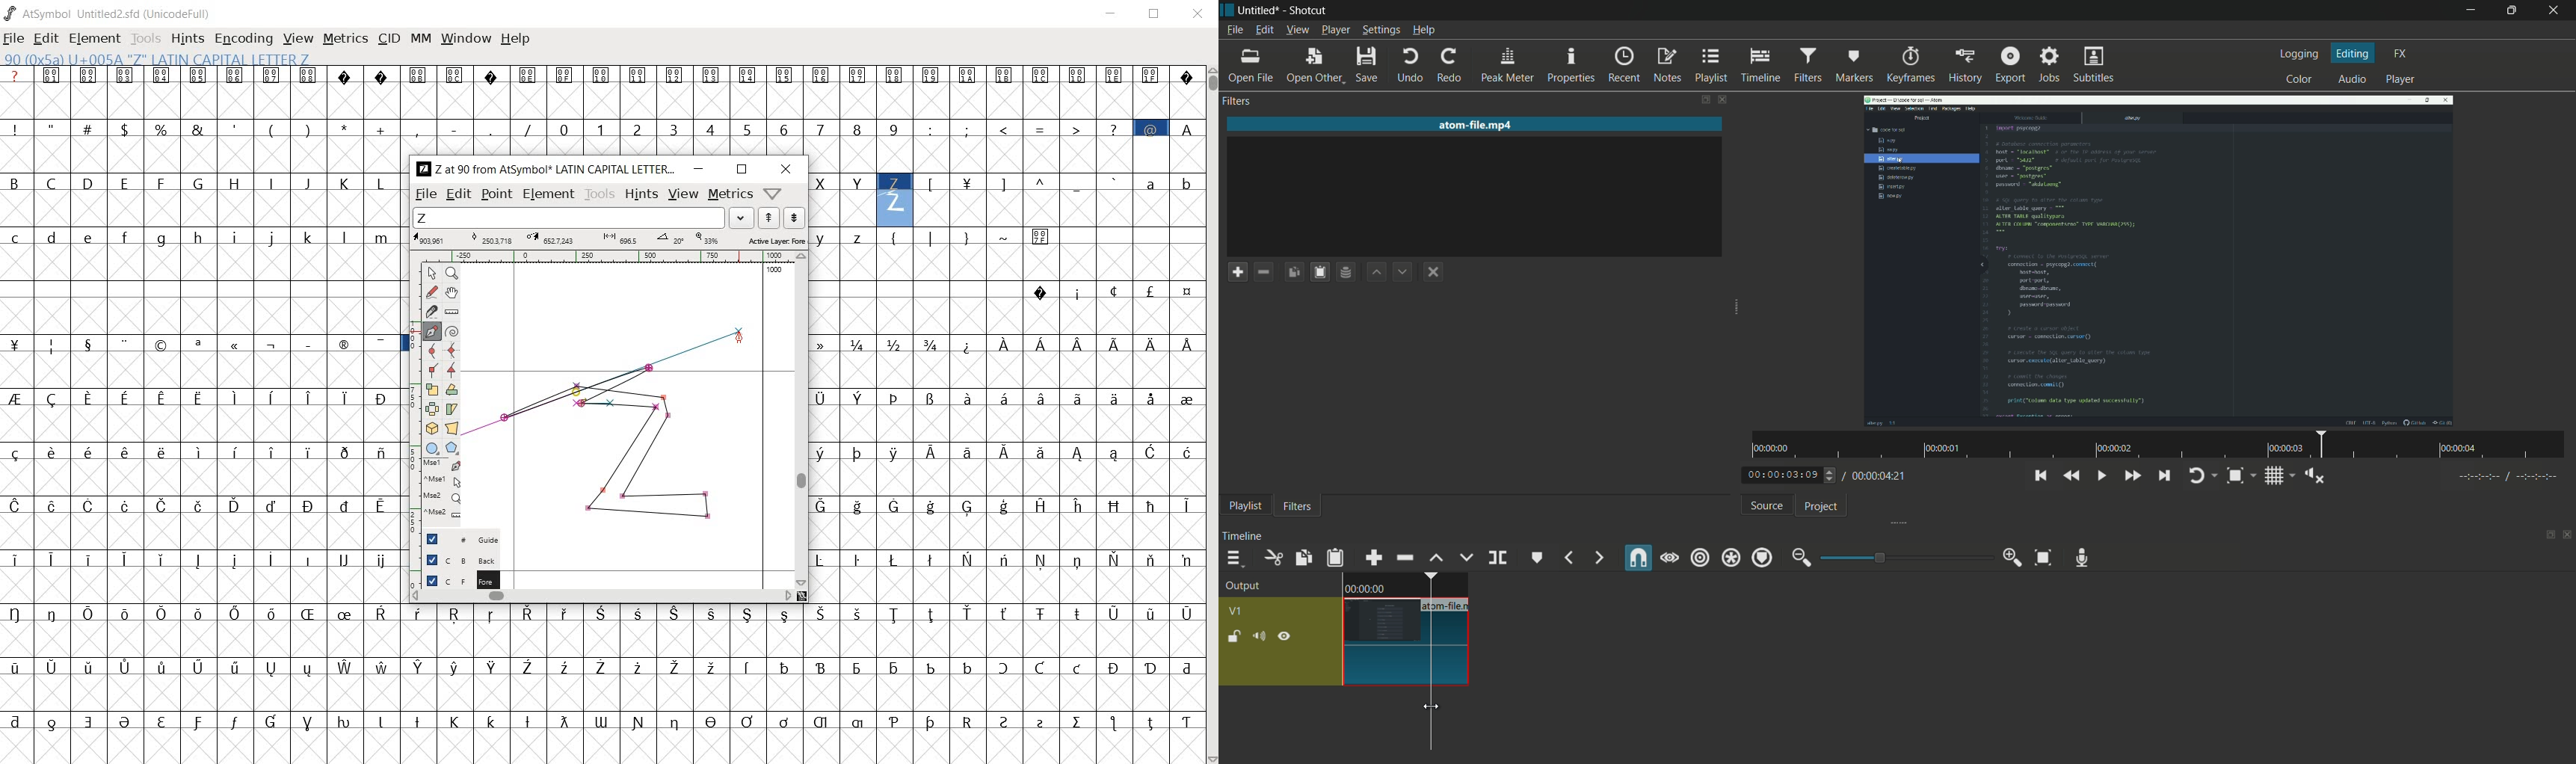 Image resolution: width=2576 pixels, height=784 pixels. Describe the element at coordinates (2081, 557) in the screenshot. I see `record audio` at that location.